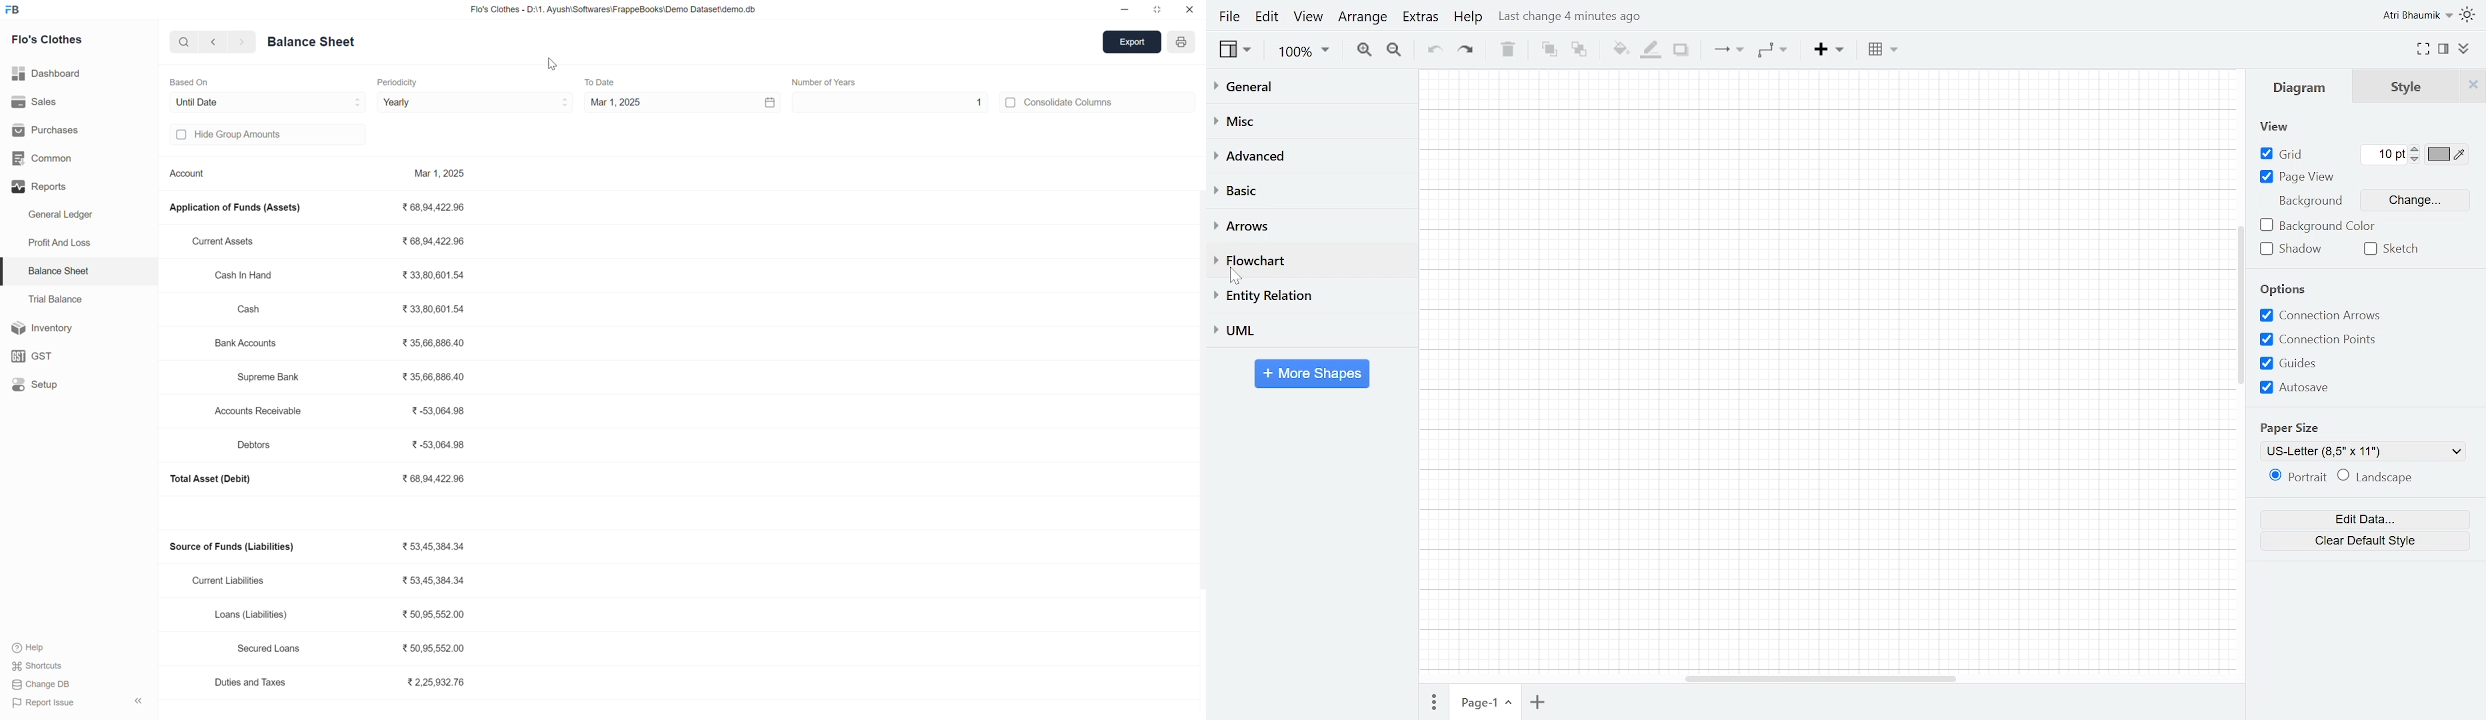 Image resolution: width=2492 pixels, height=728 pixels. What do you see at coordinates (53, 74) in the screenshot?
I see ` Dashboard` at bounding box center [53, 74].